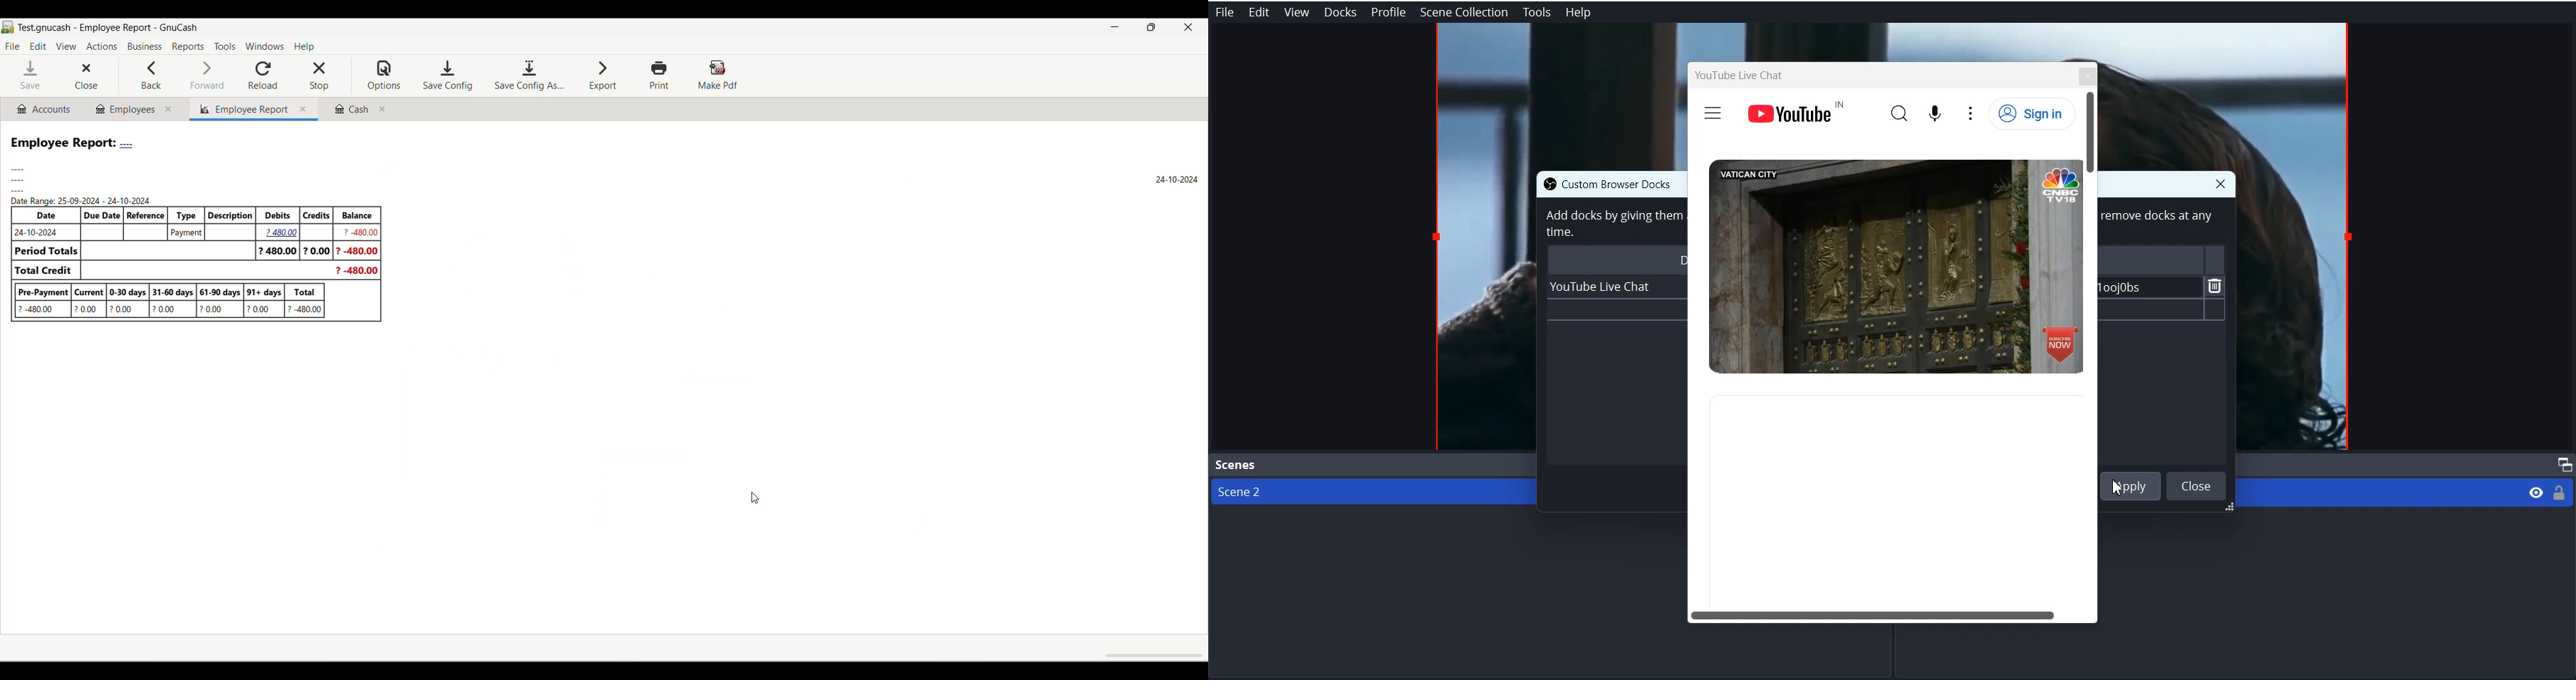 The image size is (2576, 700). I want to click on Youtube Live Chat, so click(1740, 75).